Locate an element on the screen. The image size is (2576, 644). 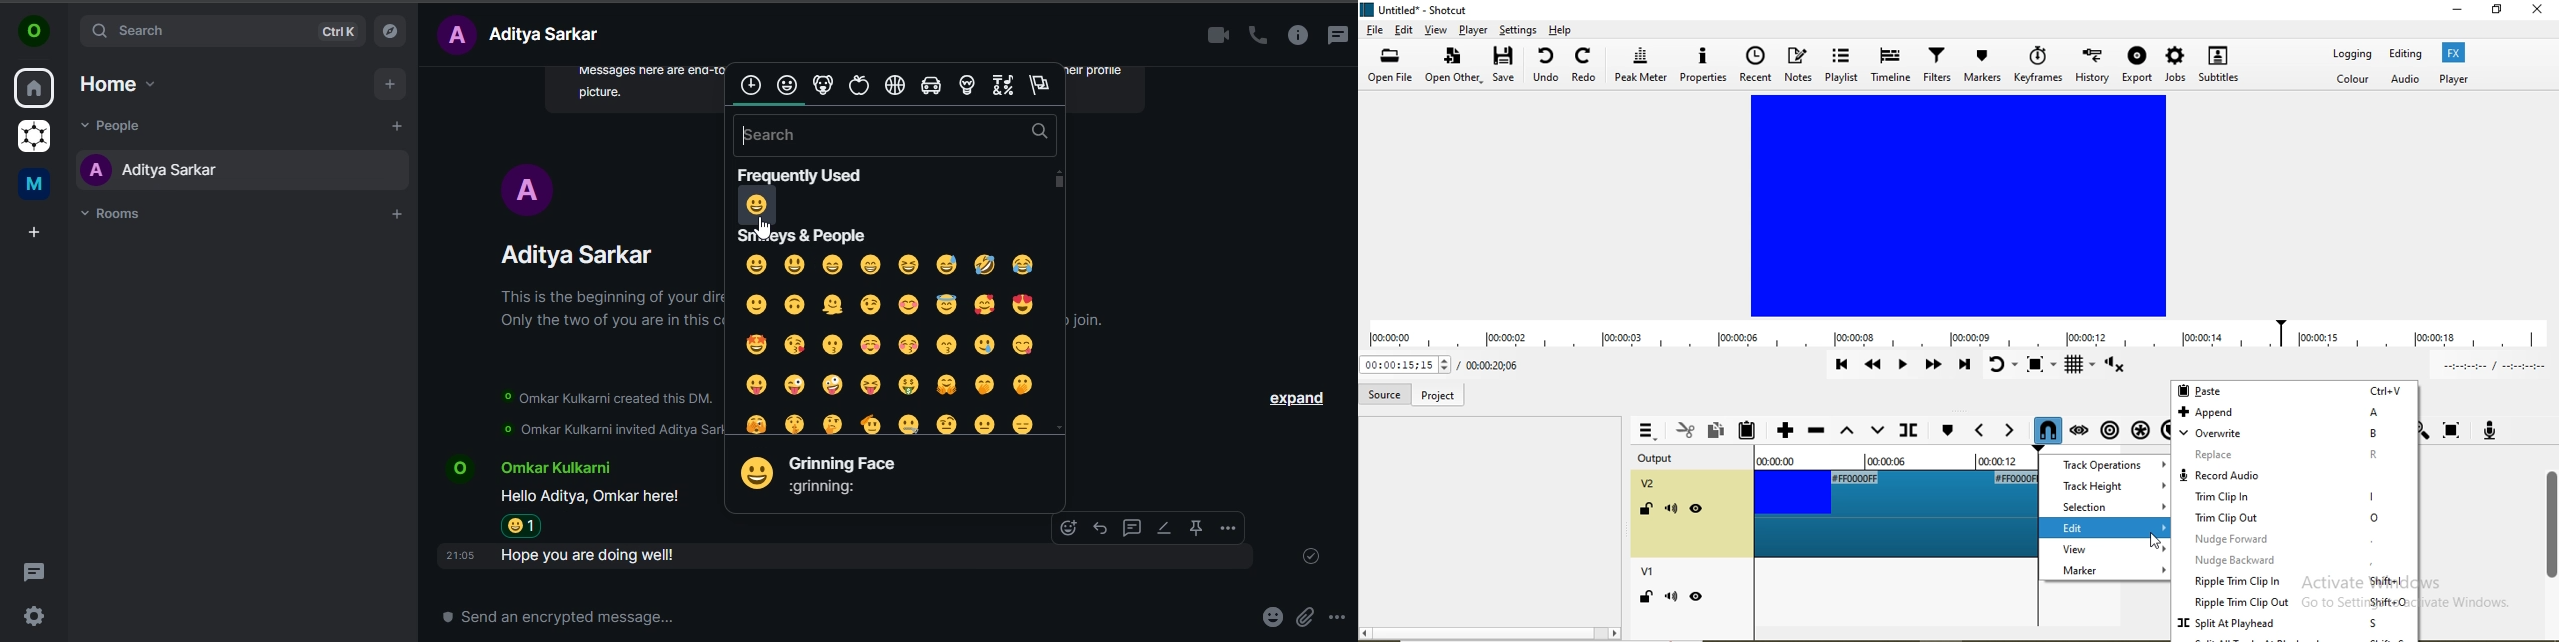
‘Omkar Kulkarni is located at coordinates (553, 470).